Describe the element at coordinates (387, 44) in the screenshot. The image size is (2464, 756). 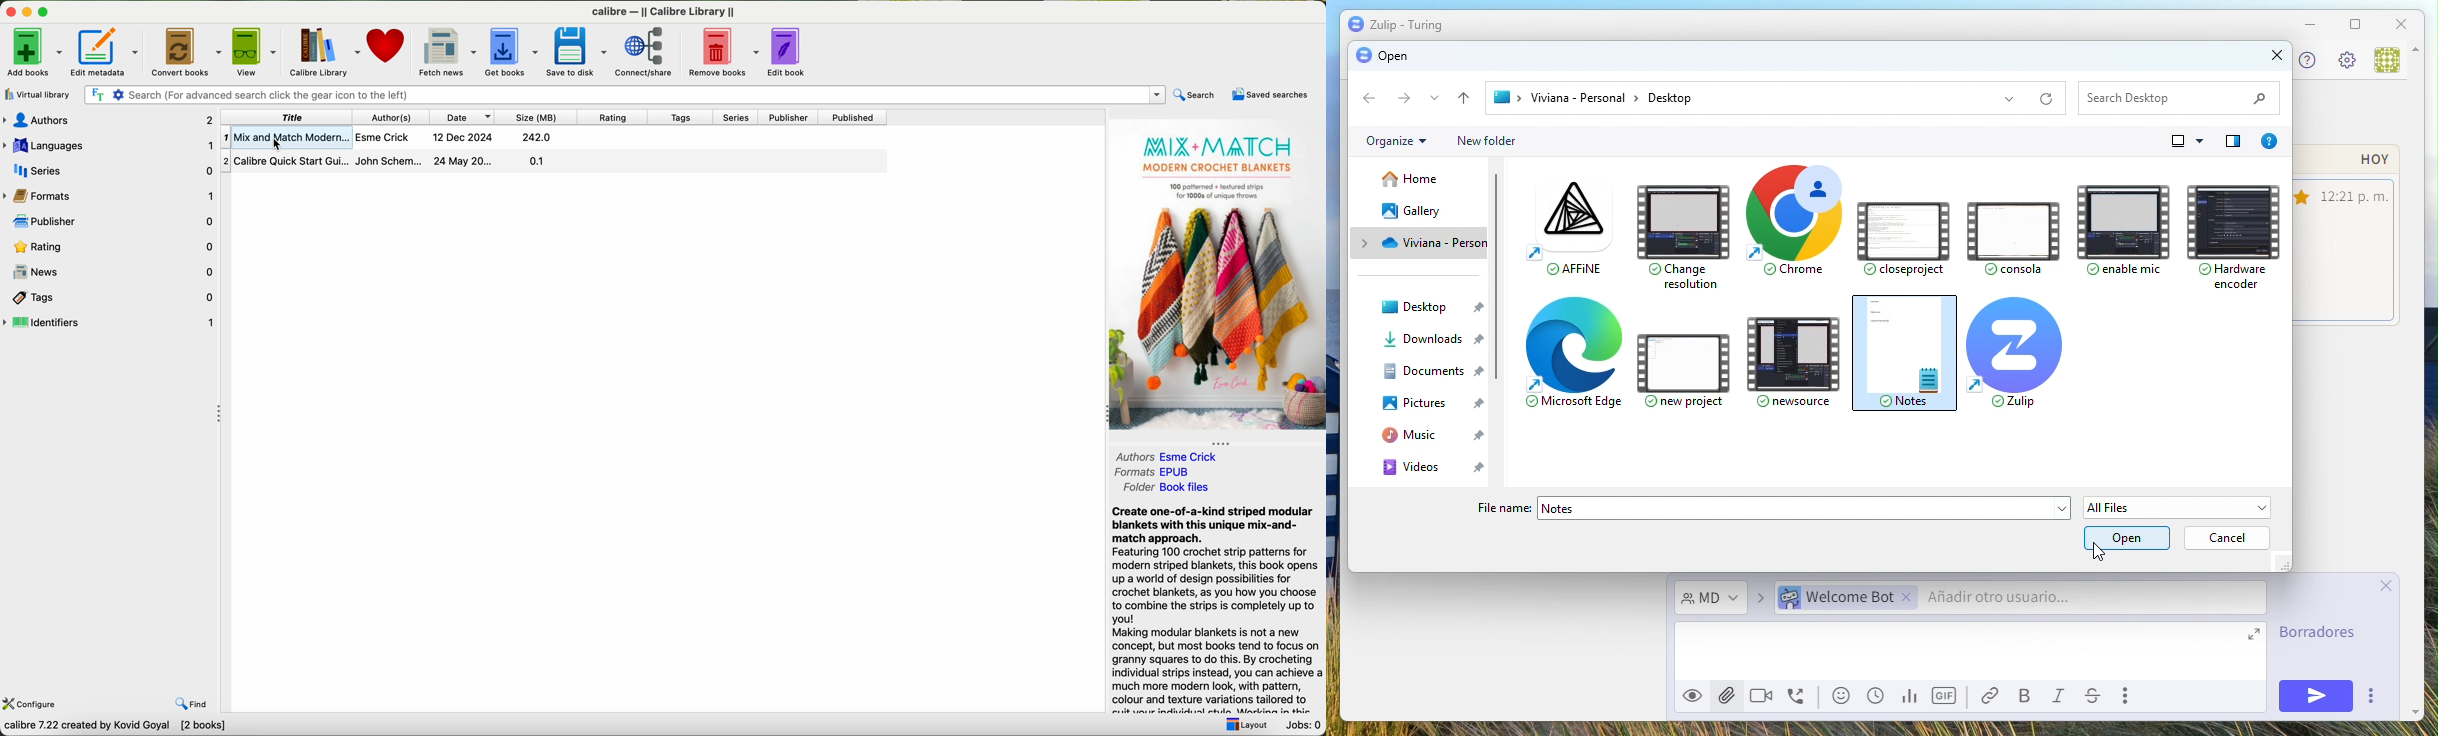
I see `donate` at that location.